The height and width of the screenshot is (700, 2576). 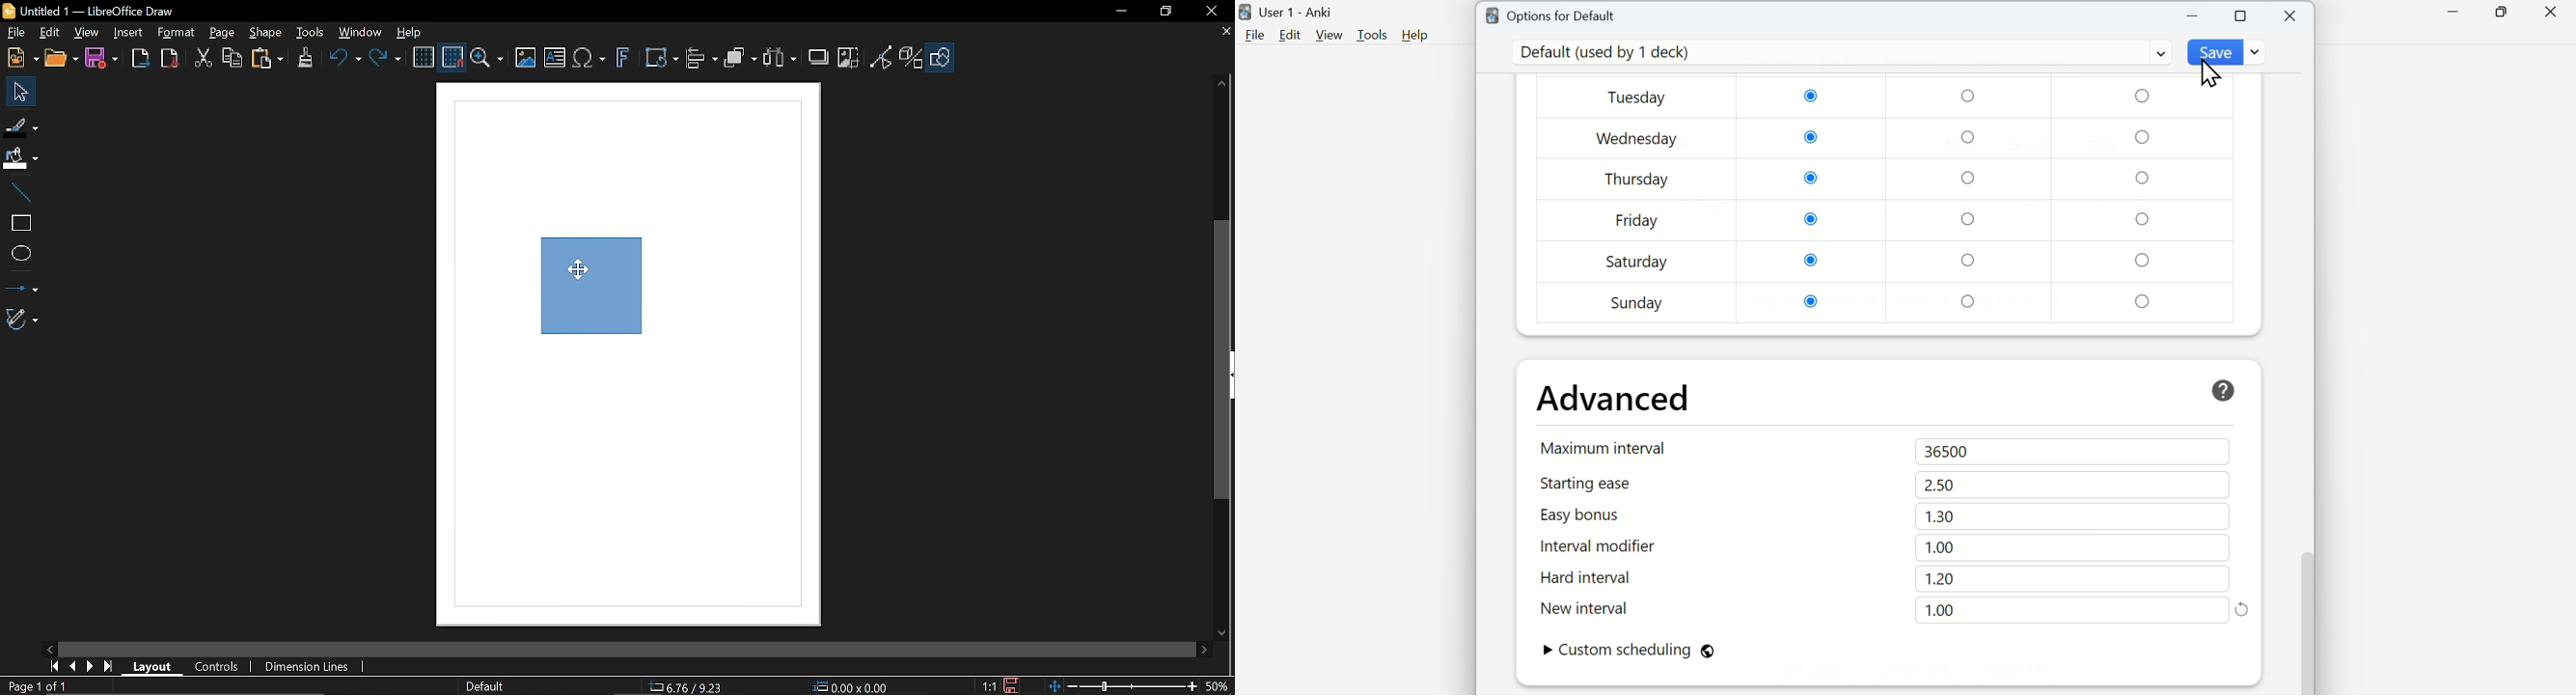 I want to click on Cut, so click(x=201, y=59).